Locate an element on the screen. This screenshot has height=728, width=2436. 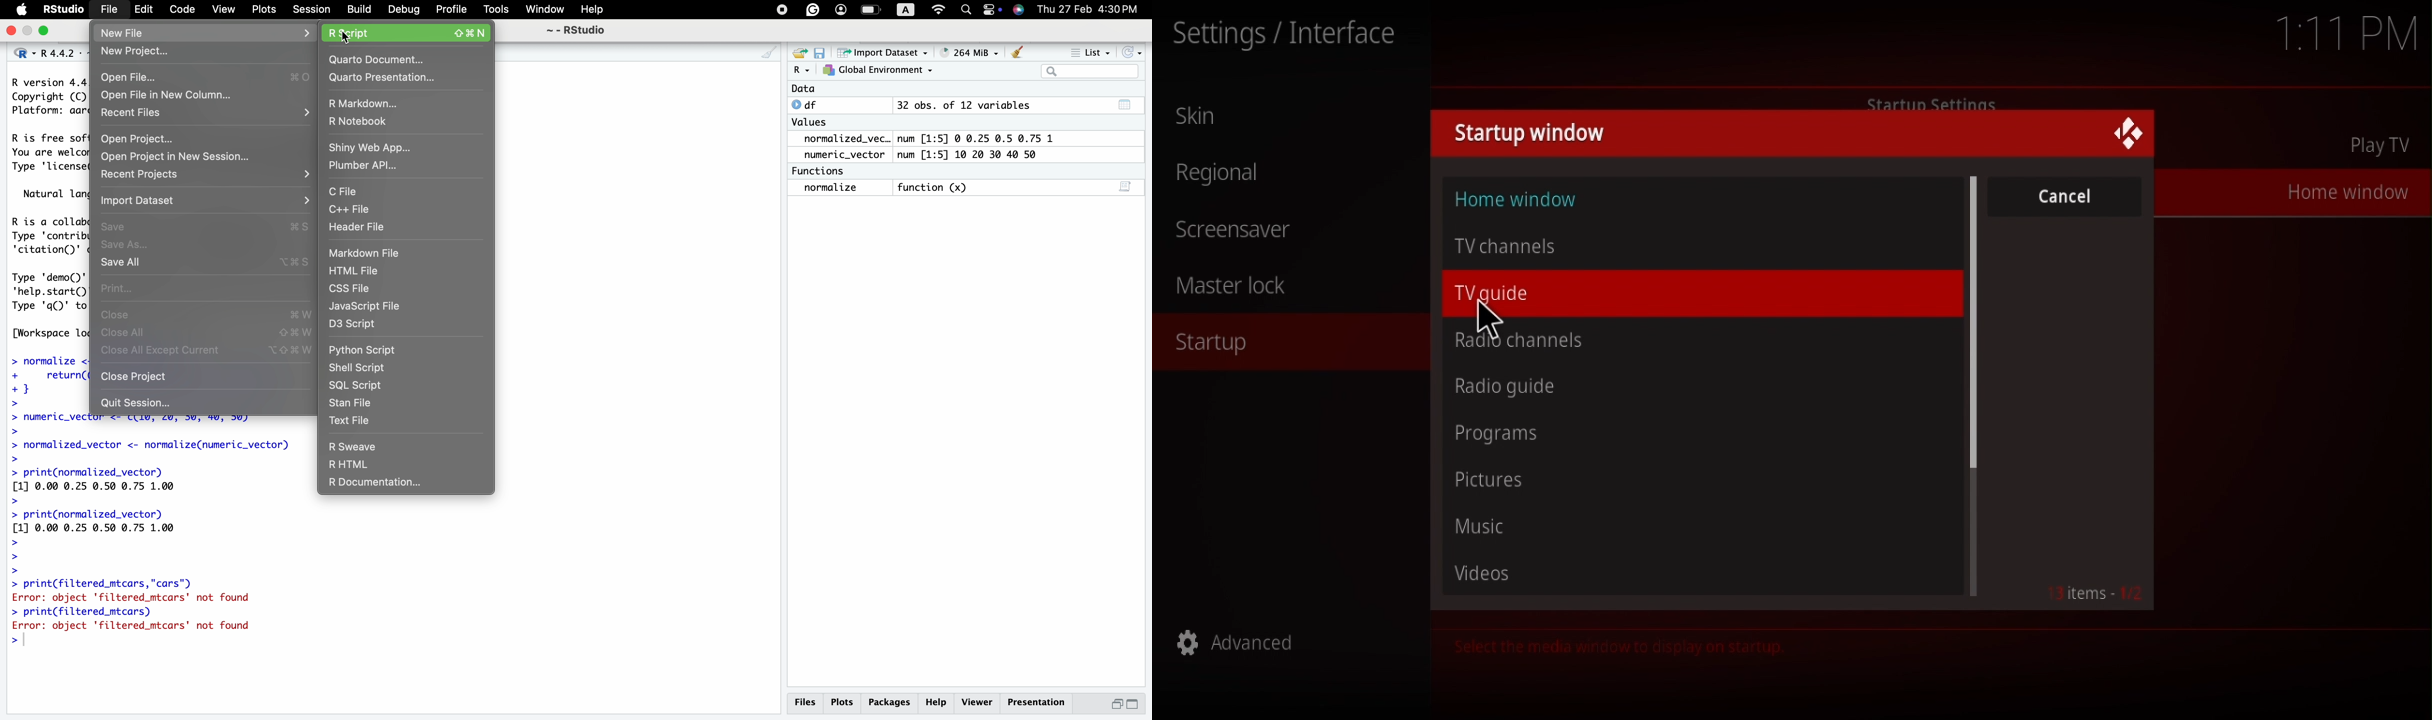
open file is located at coordinates (206, 76).